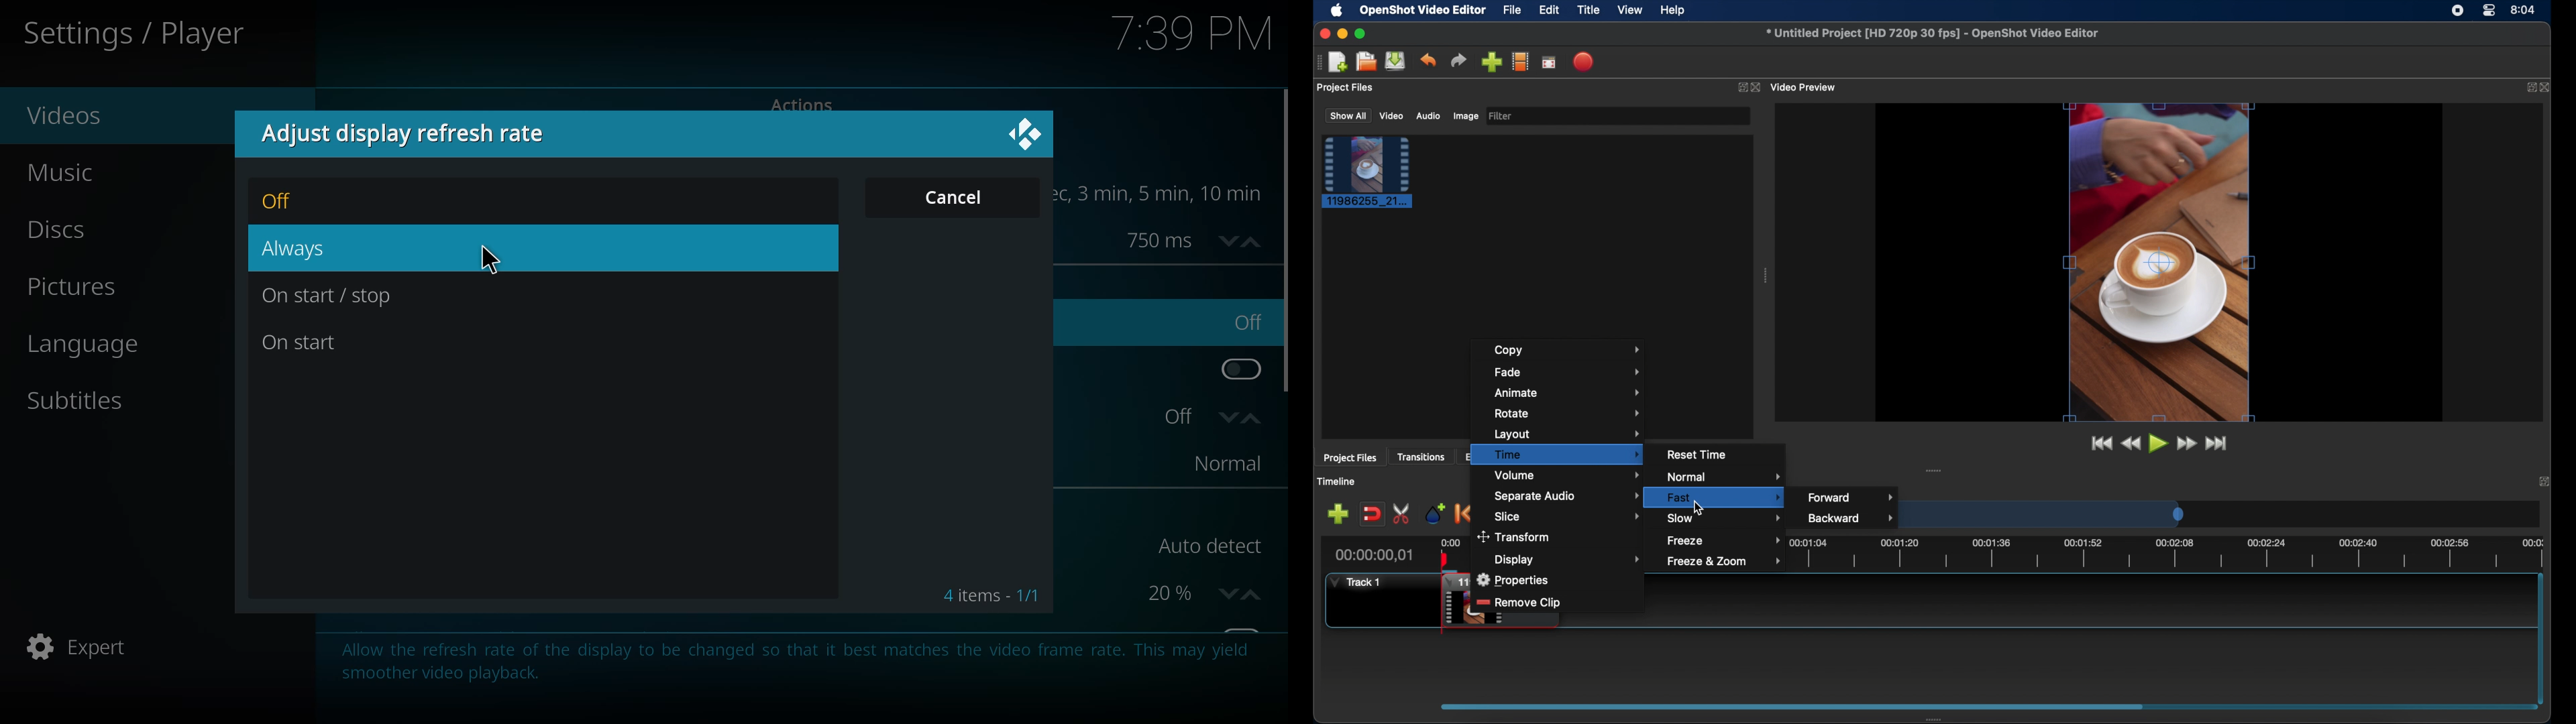 This screenshot has height=728, width=2576. Describe the element at coordinates (70, 232) in the screenshot. I see `discs` at that location.